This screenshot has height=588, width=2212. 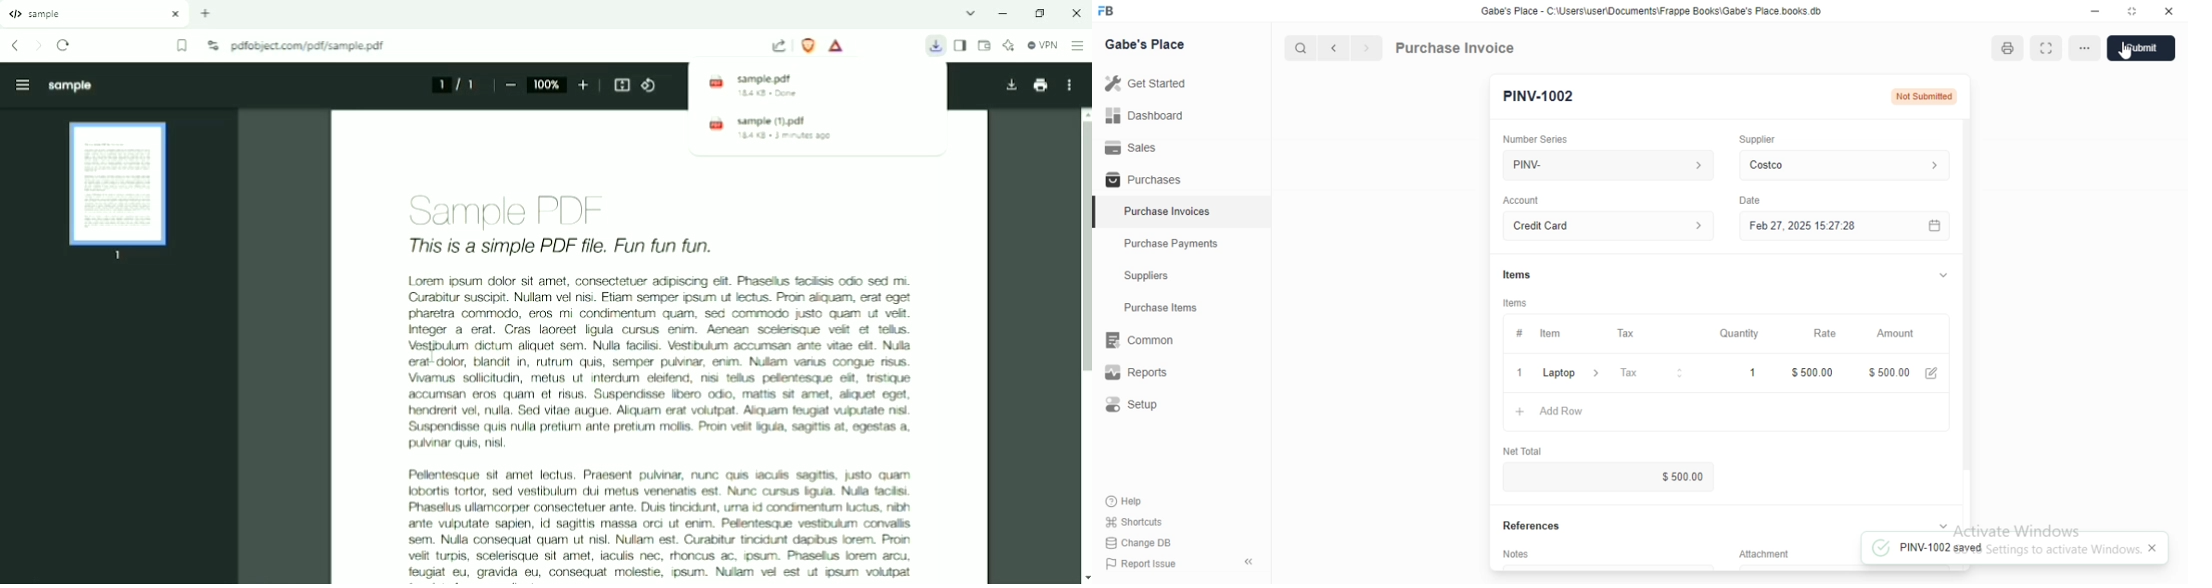 What do you see at coordinates (2084, 48) in the screenshot?
I see `More options` at bounding box center [2084, 48].